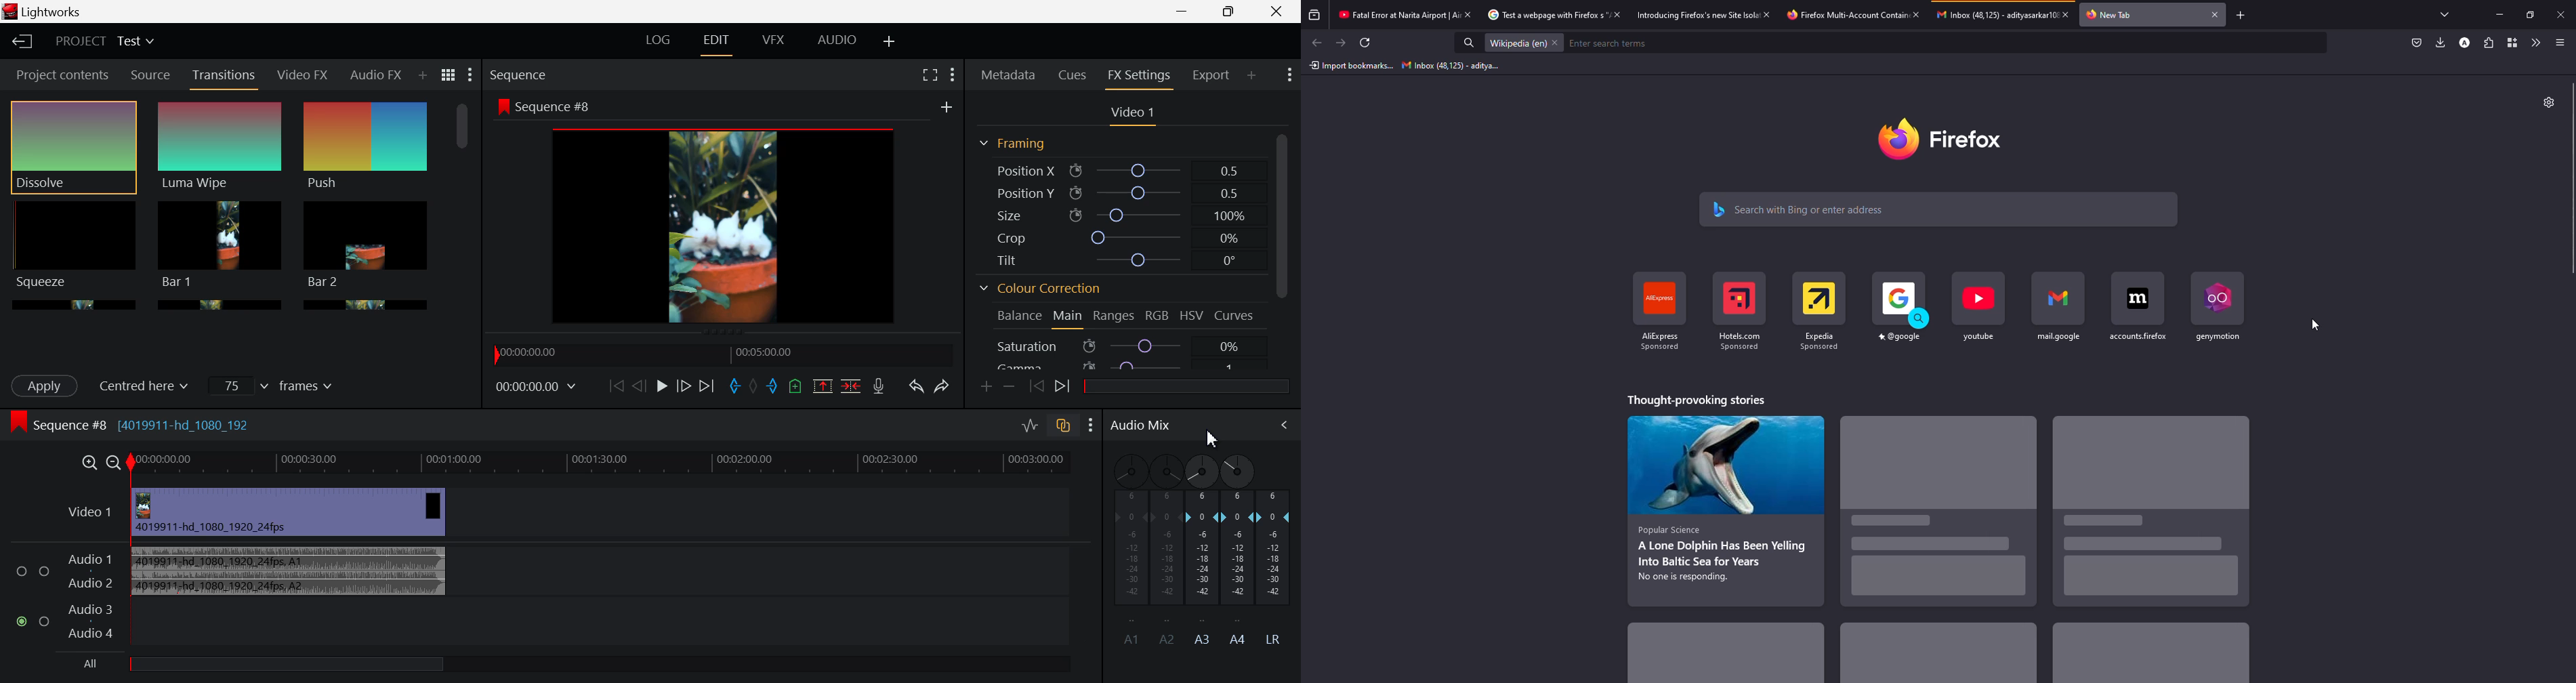 The height and width of the screenshot is (700, 2576). Describe the element at coordinates (1289, 77) in the screenshot. I see `Show Settings` at that location.